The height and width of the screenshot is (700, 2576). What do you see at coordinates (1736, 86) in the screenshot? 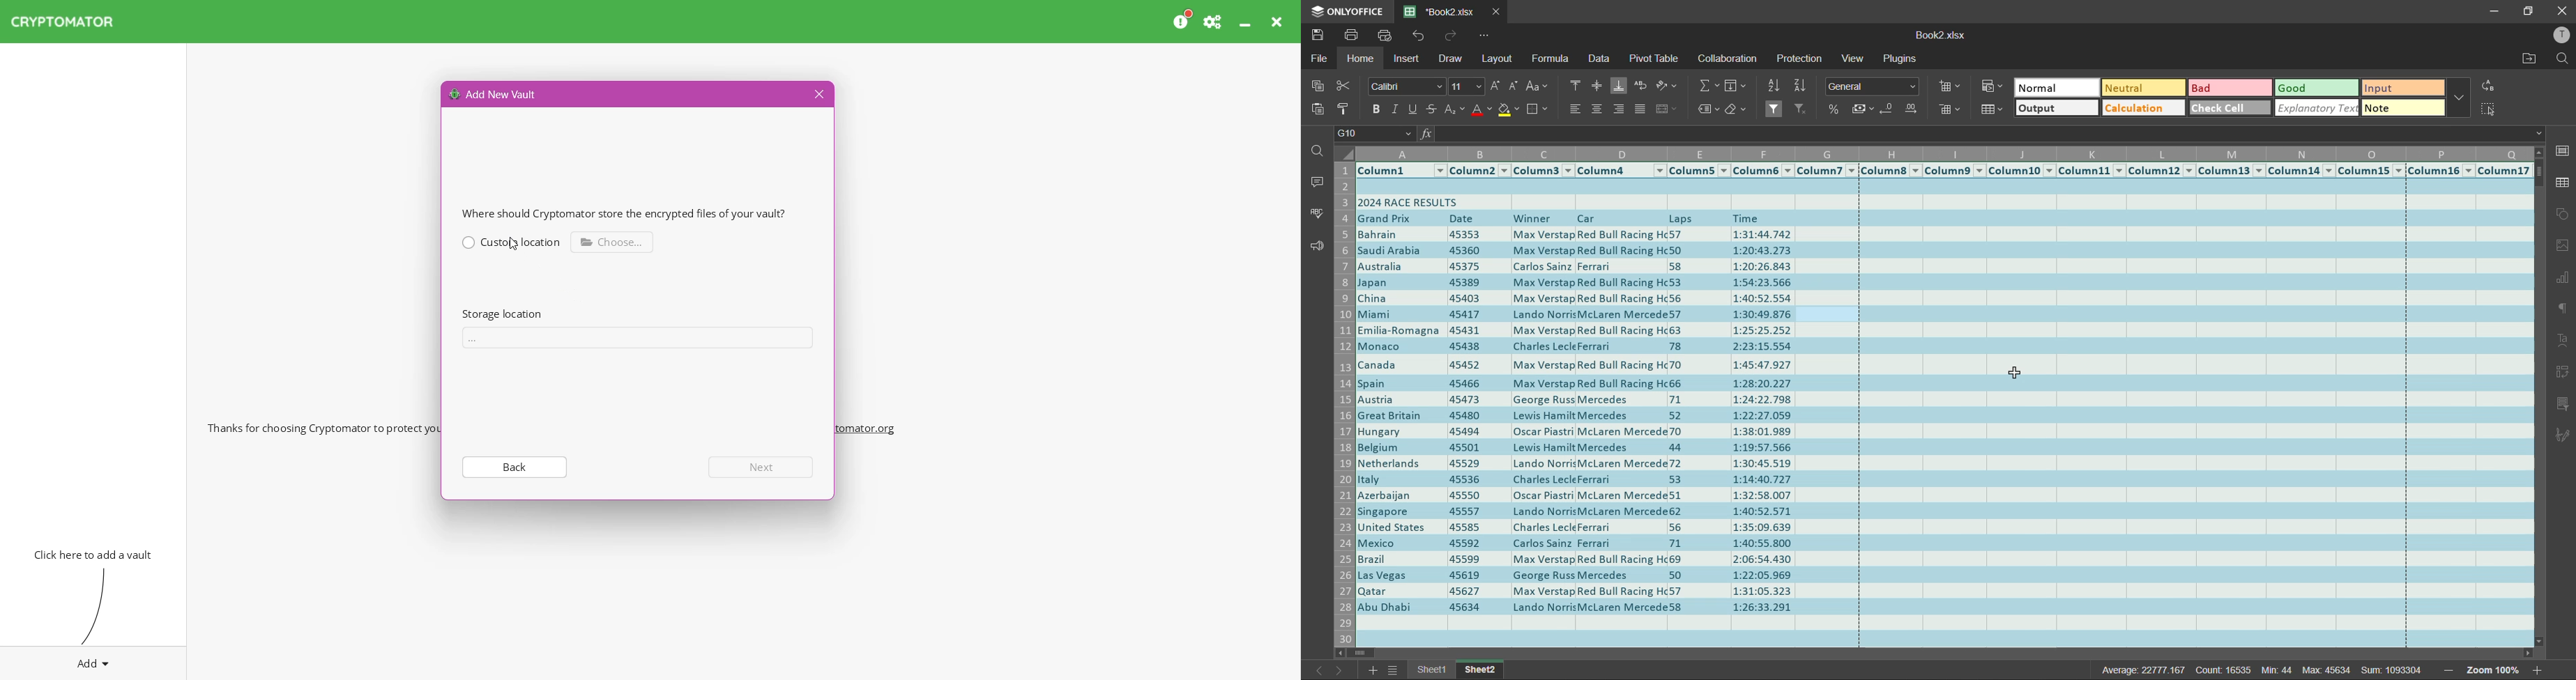
I see `fields` at bounding box center [1736, 86].